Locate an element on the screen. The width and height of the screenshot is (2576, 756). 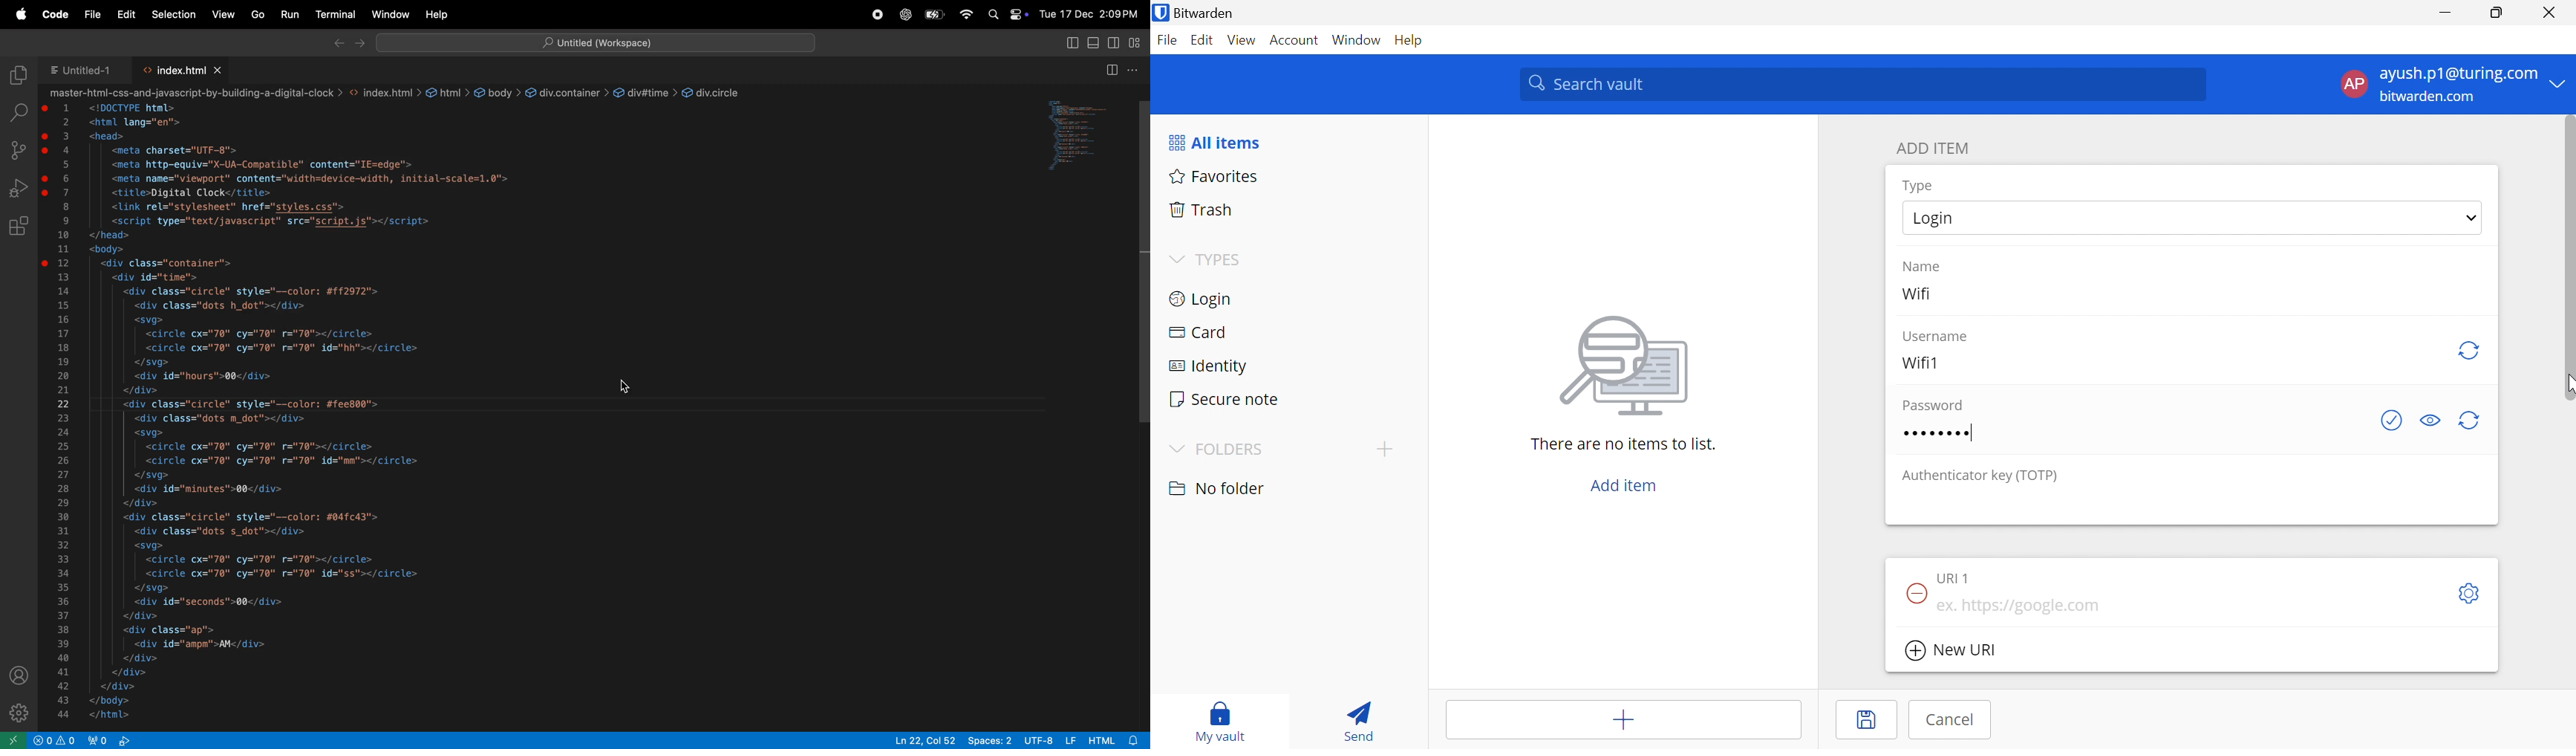
Send is located at coordinates (1354, 718).